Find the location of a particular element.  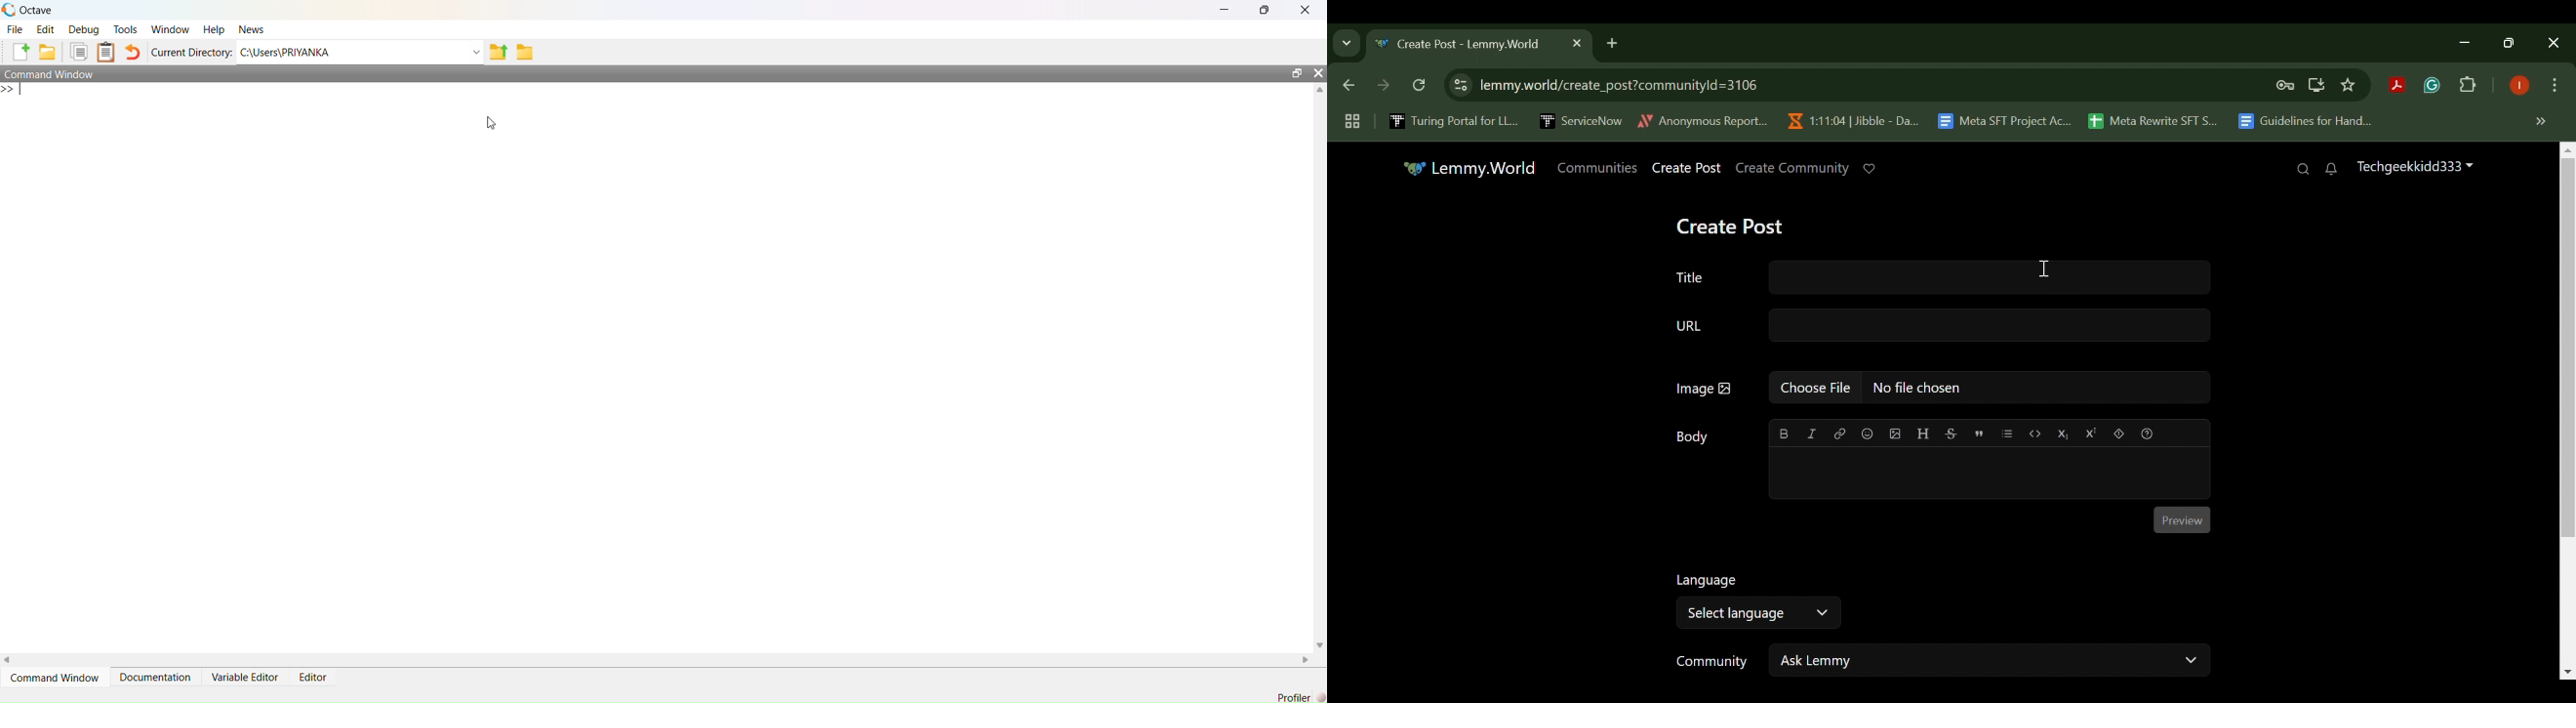

Minimize Window is located at coordinates (2512, 42).